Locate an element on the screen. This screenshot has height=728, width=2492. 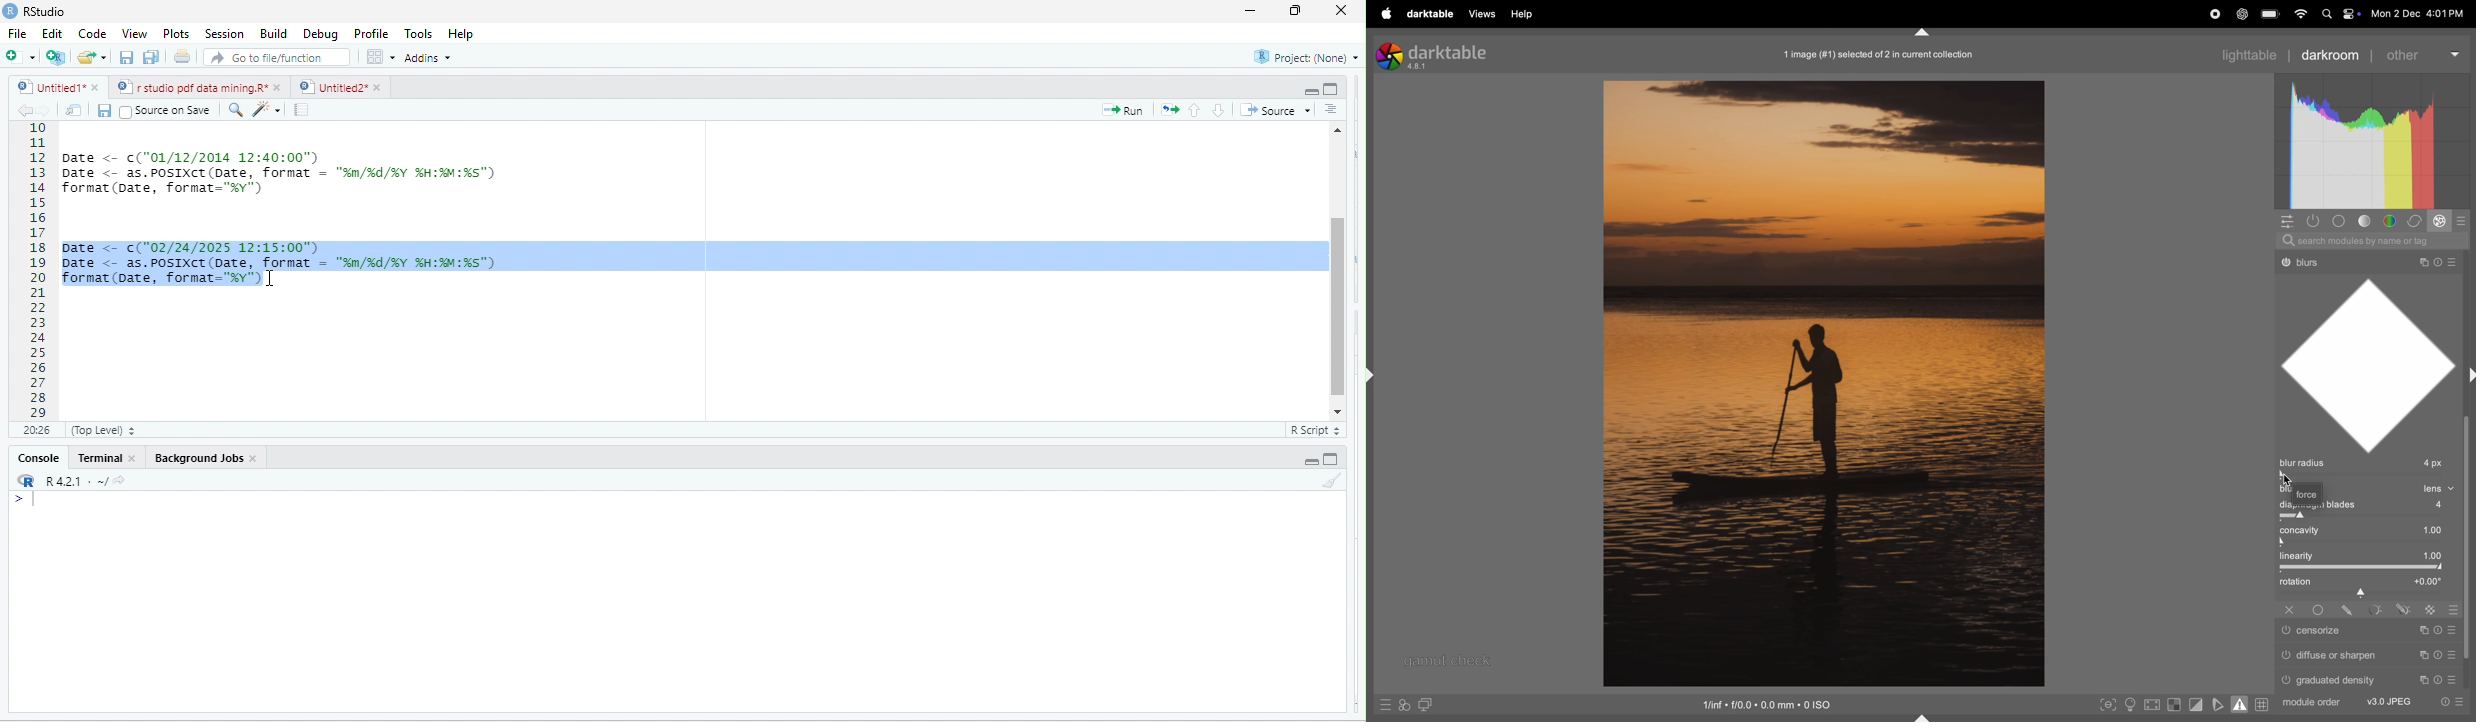
base is located at coordinates (2342, 221).